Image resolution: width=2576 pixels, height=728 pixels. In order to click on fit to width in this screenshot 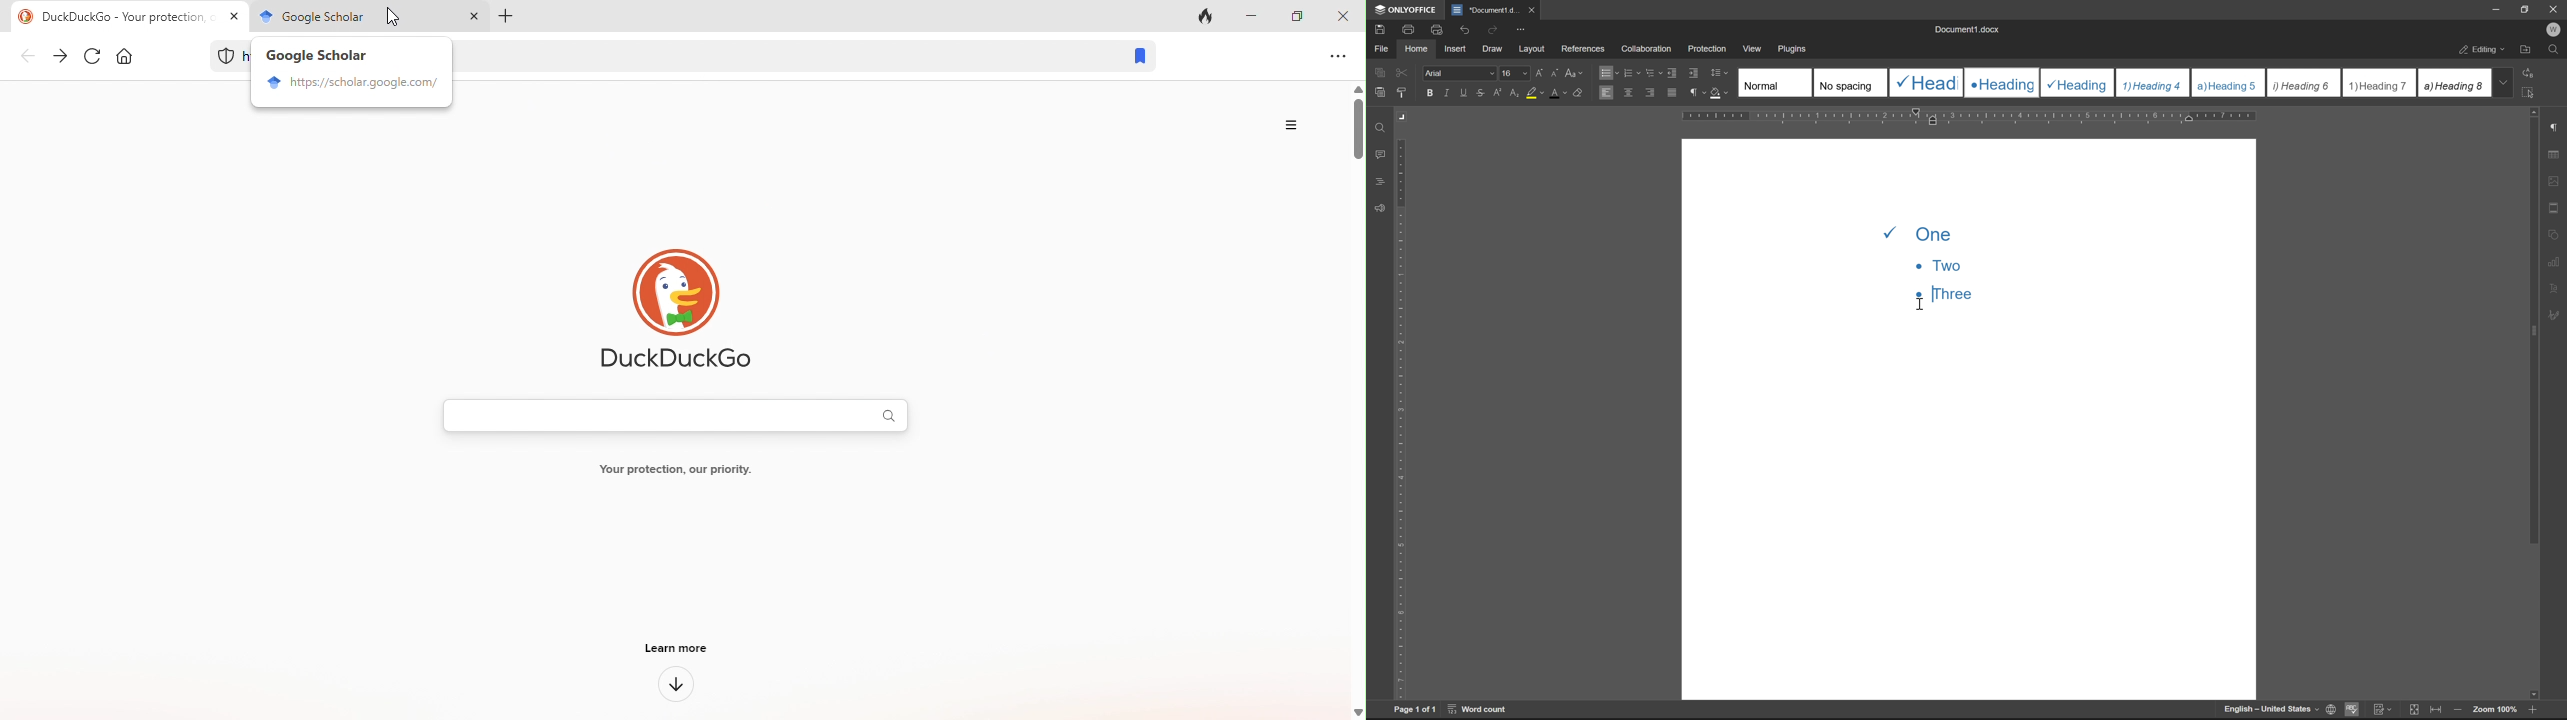, I will do `click(2436, 710)`.